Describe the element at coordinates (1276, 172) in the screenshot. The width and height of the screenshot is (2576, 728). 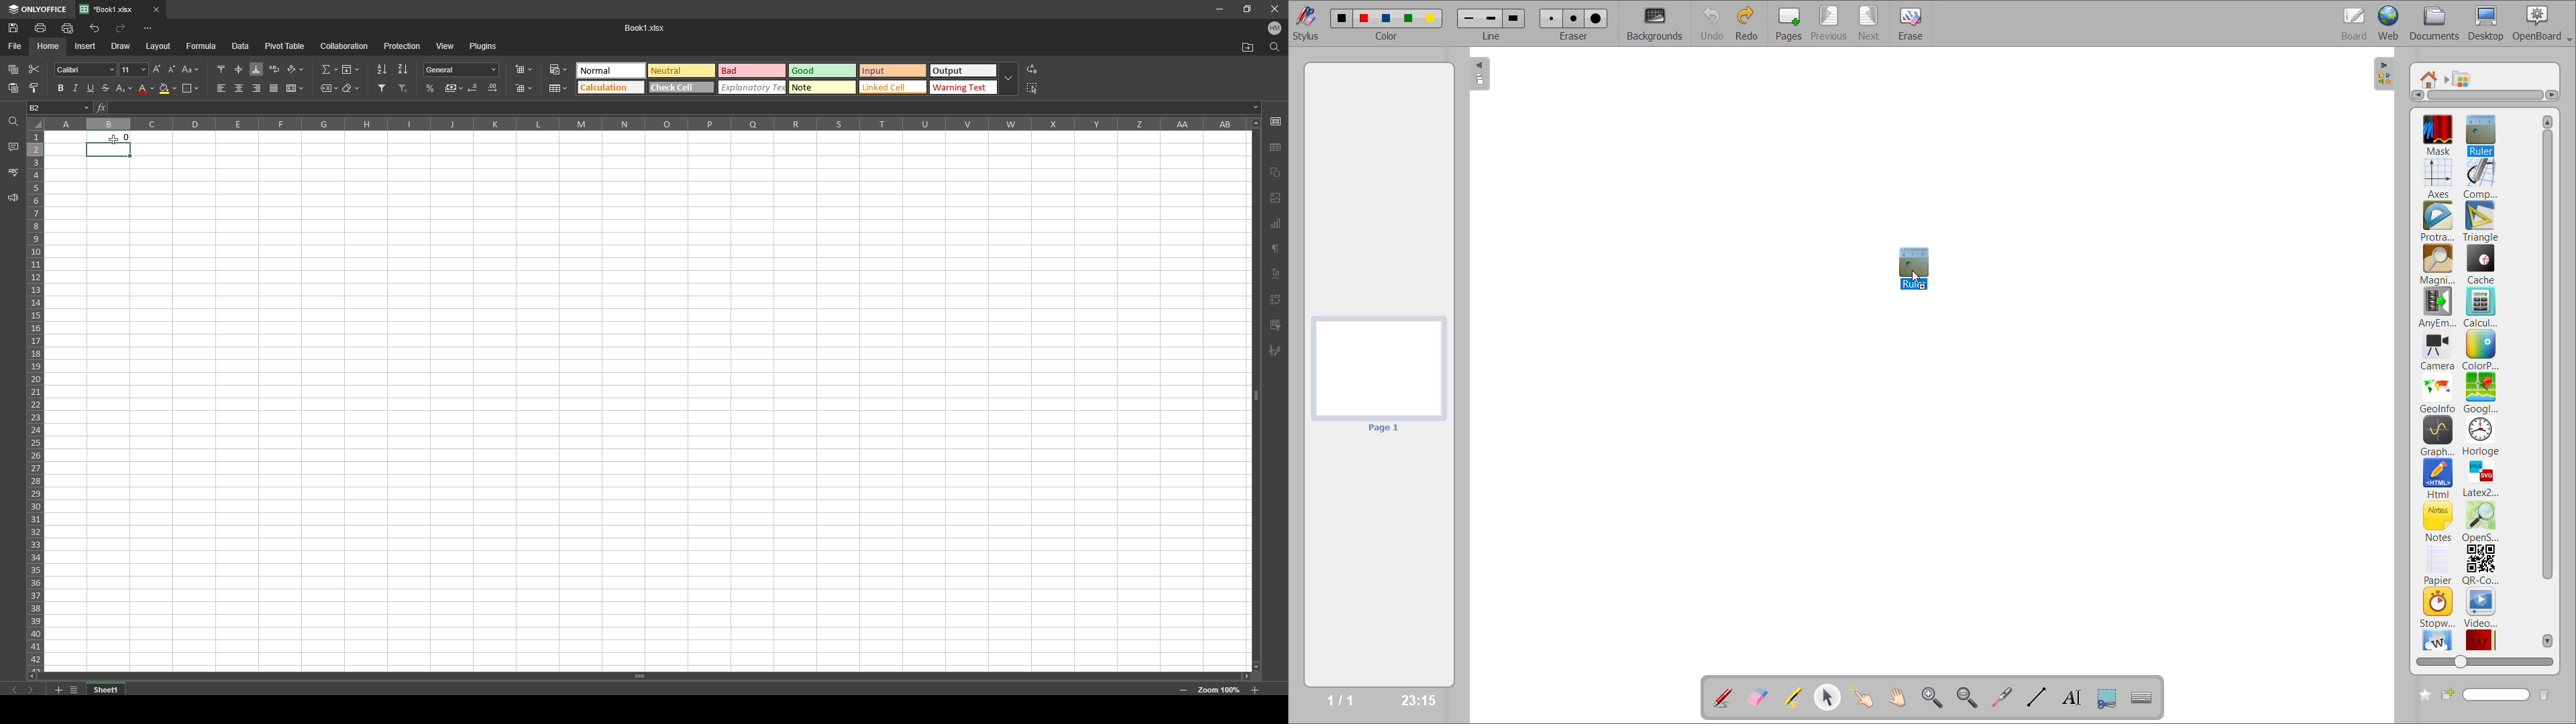
I see `shapes` at that location.